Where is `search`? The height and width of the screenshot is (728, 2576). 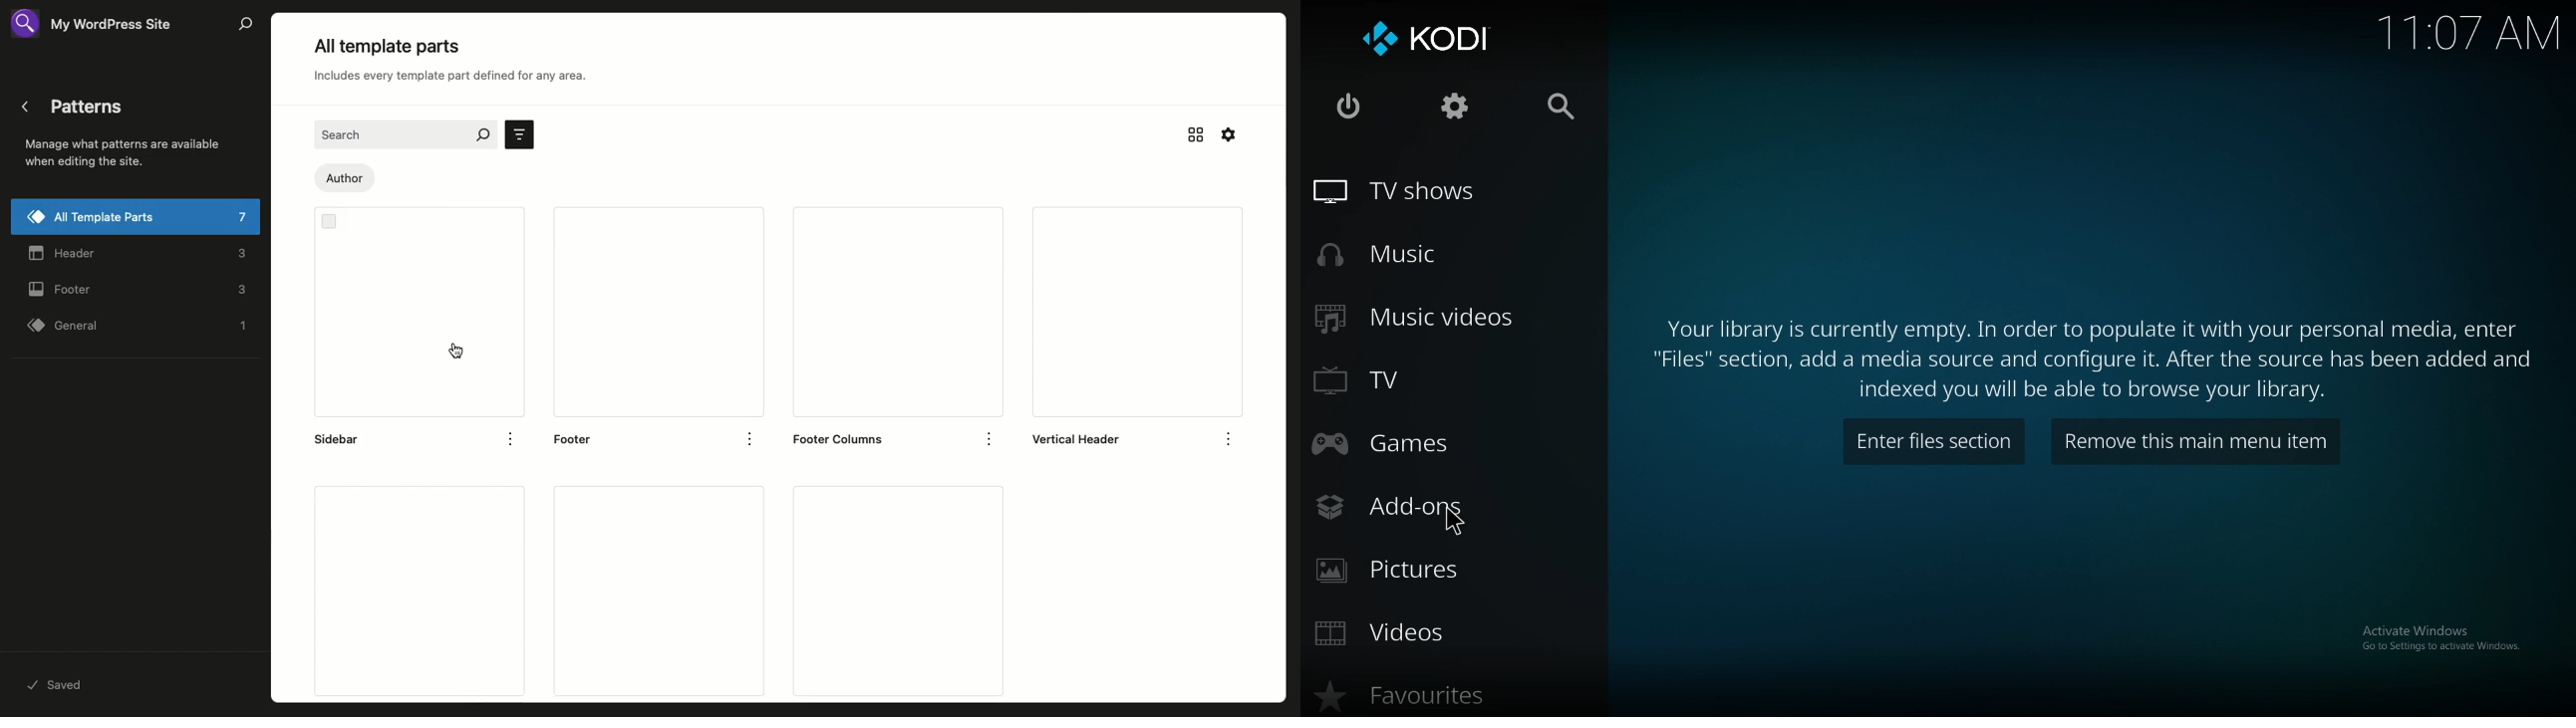
search is located at coordinates (1566, 104).